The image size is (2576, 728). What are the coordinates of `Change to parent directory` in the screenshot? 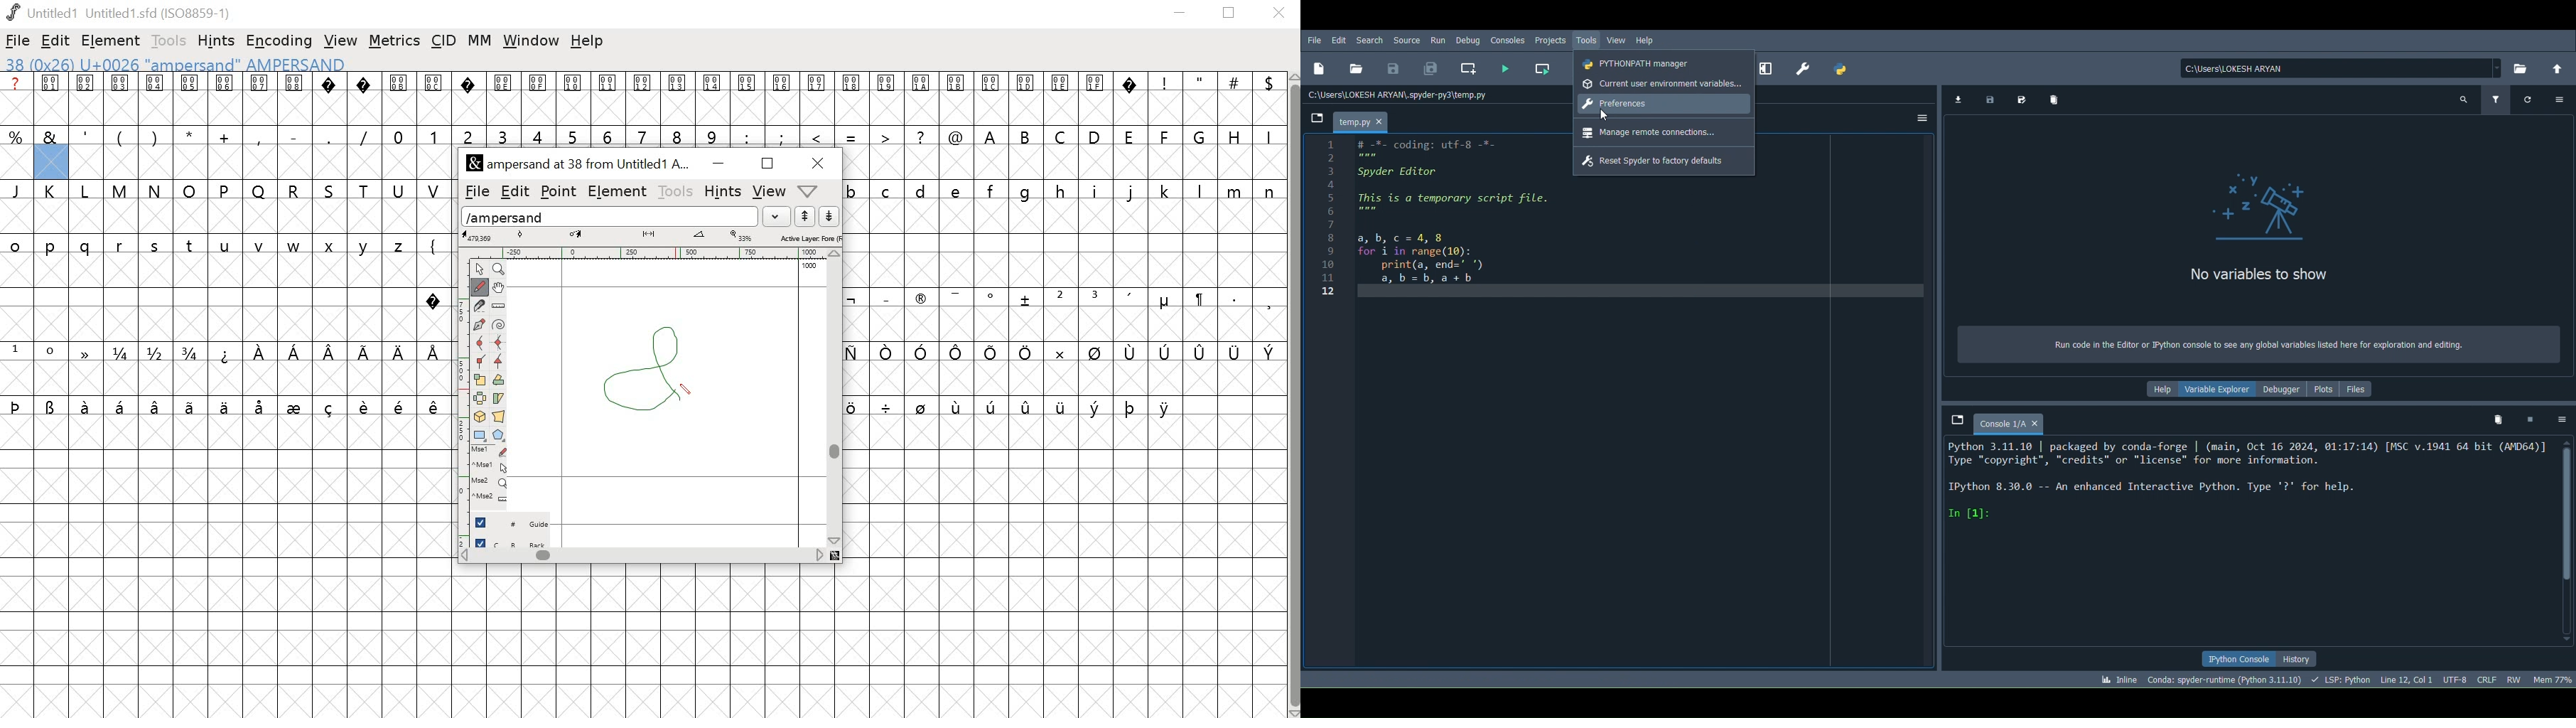 It's located at (2554, 66).